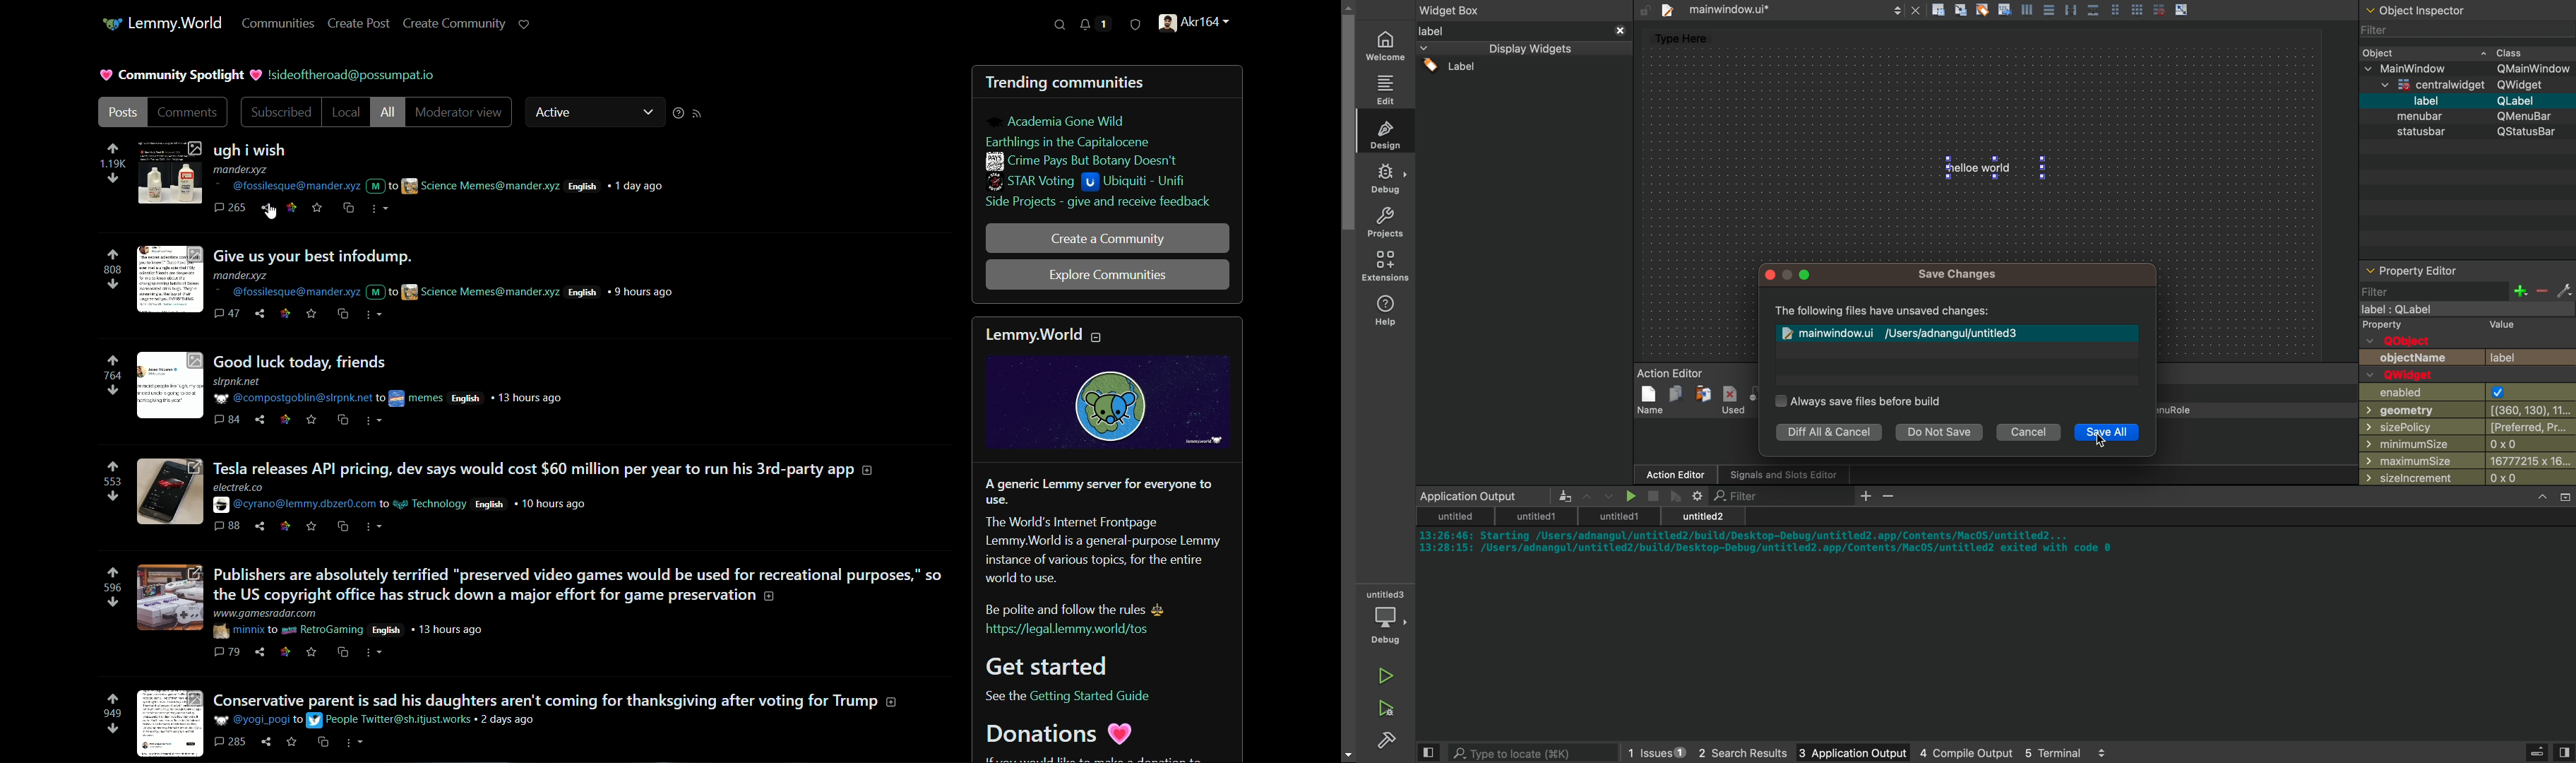 The width and height of the screenshot is (2576, 784). I want to click on give us your best infodump., so click(329, 256).